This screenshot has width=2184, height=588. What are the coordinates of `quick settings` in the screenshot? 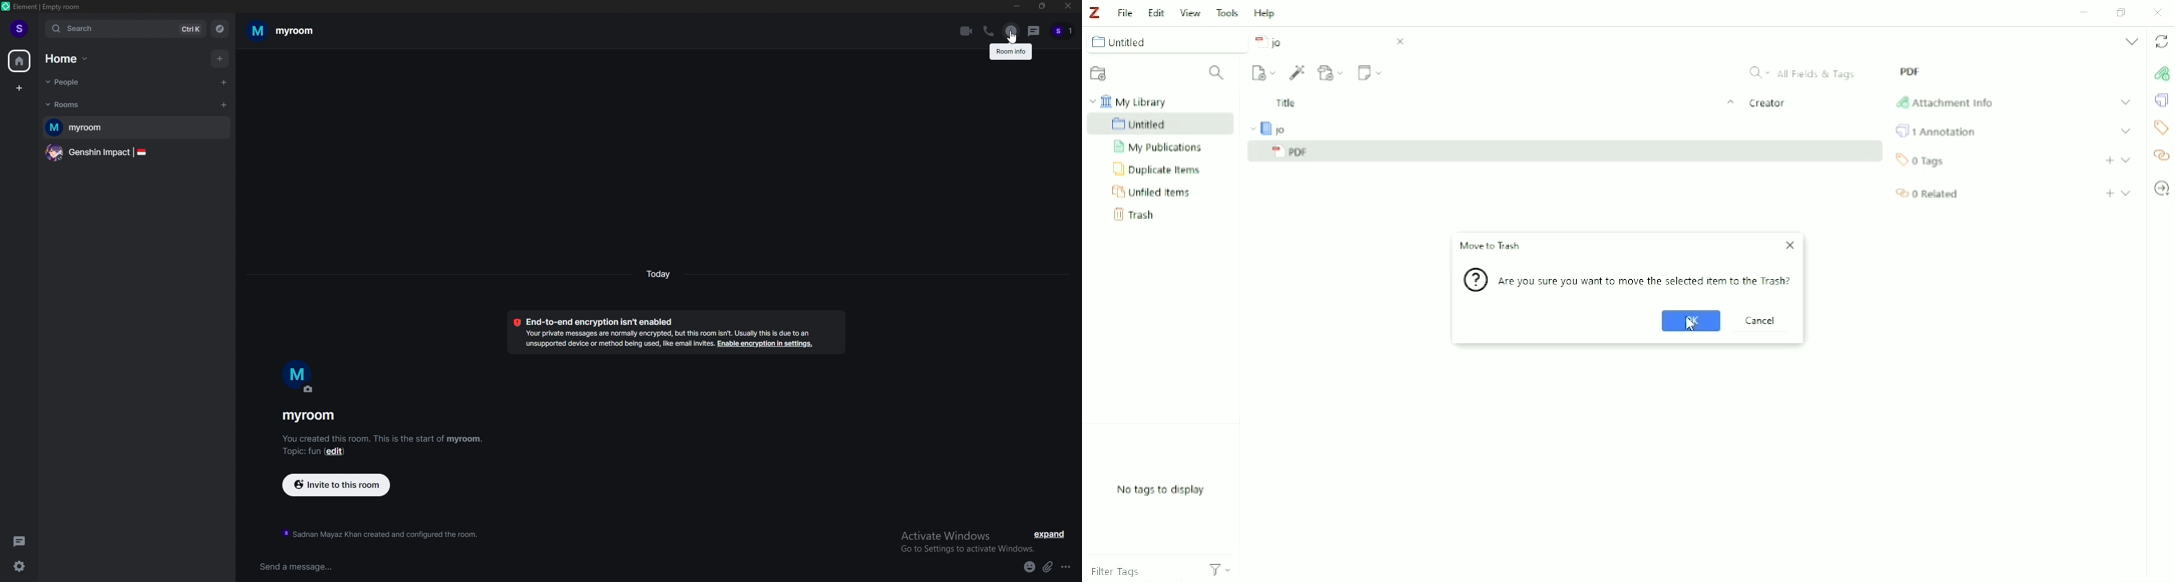 It's located at (20, 566).